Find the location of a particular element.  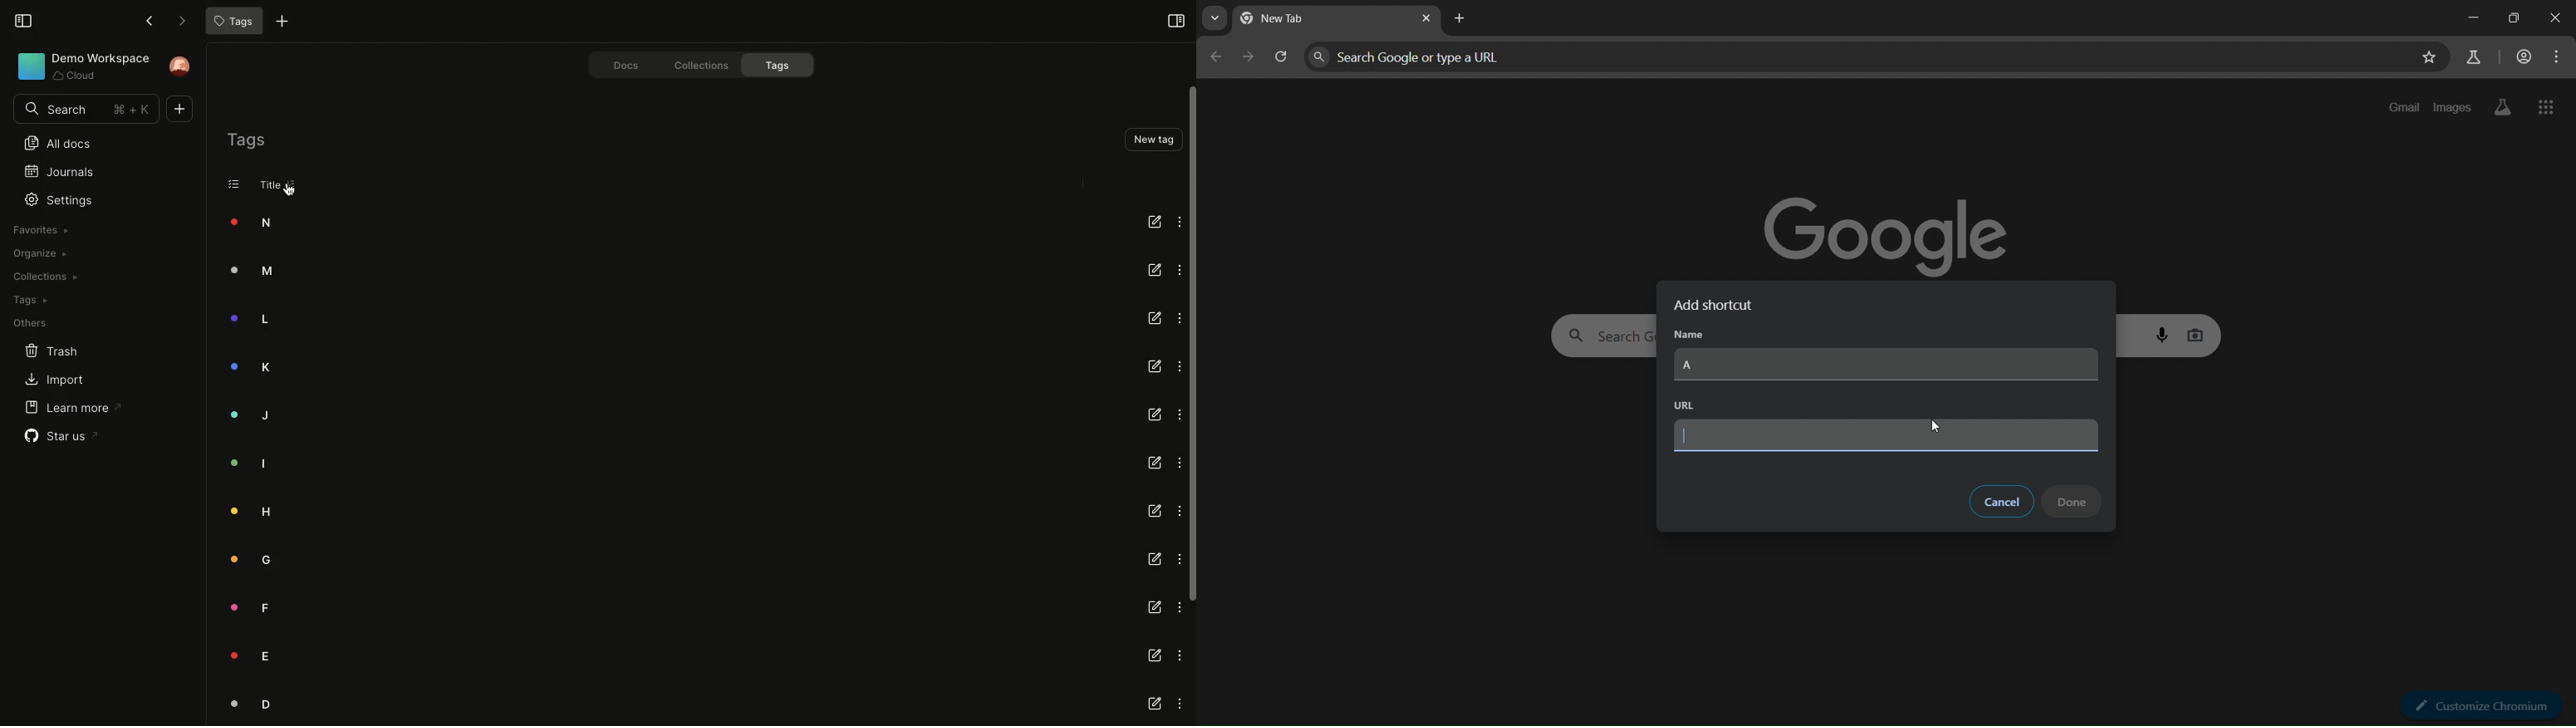

G is located at coordinates (245, 562).